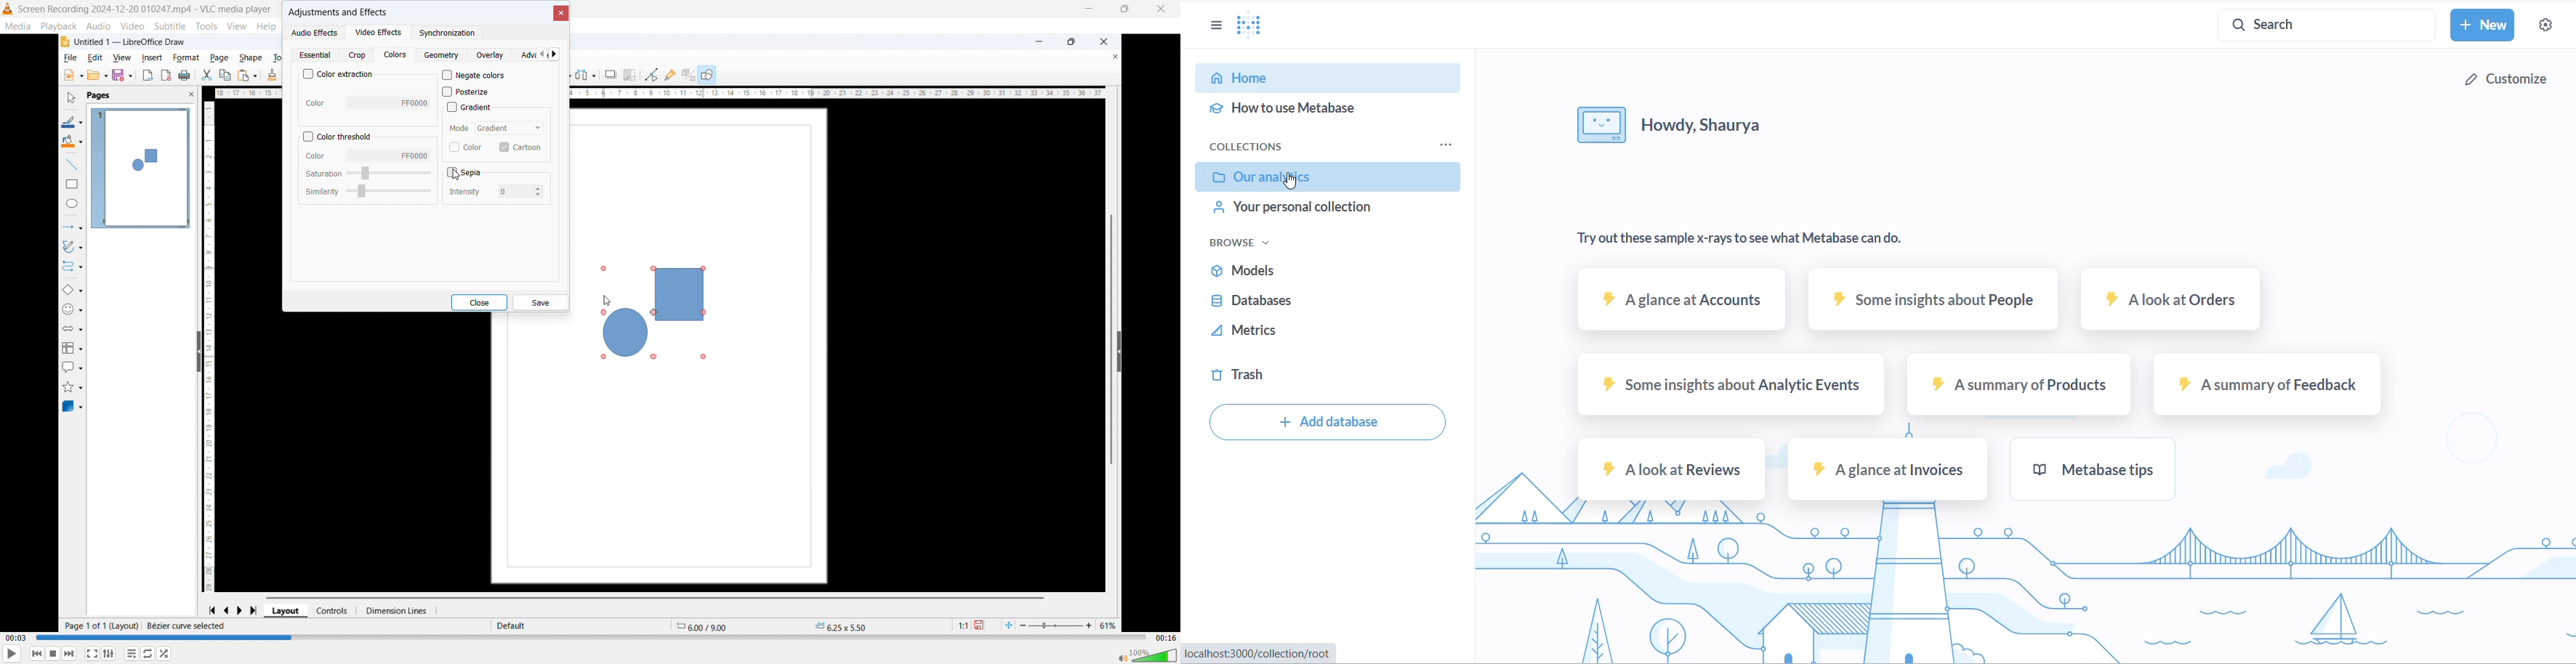 This screenshot has height=672, width=2576. What do you see at coordinates (1323, 208) in the screenshot?
I see `your personal collection` at bounding box center [1323, 208].